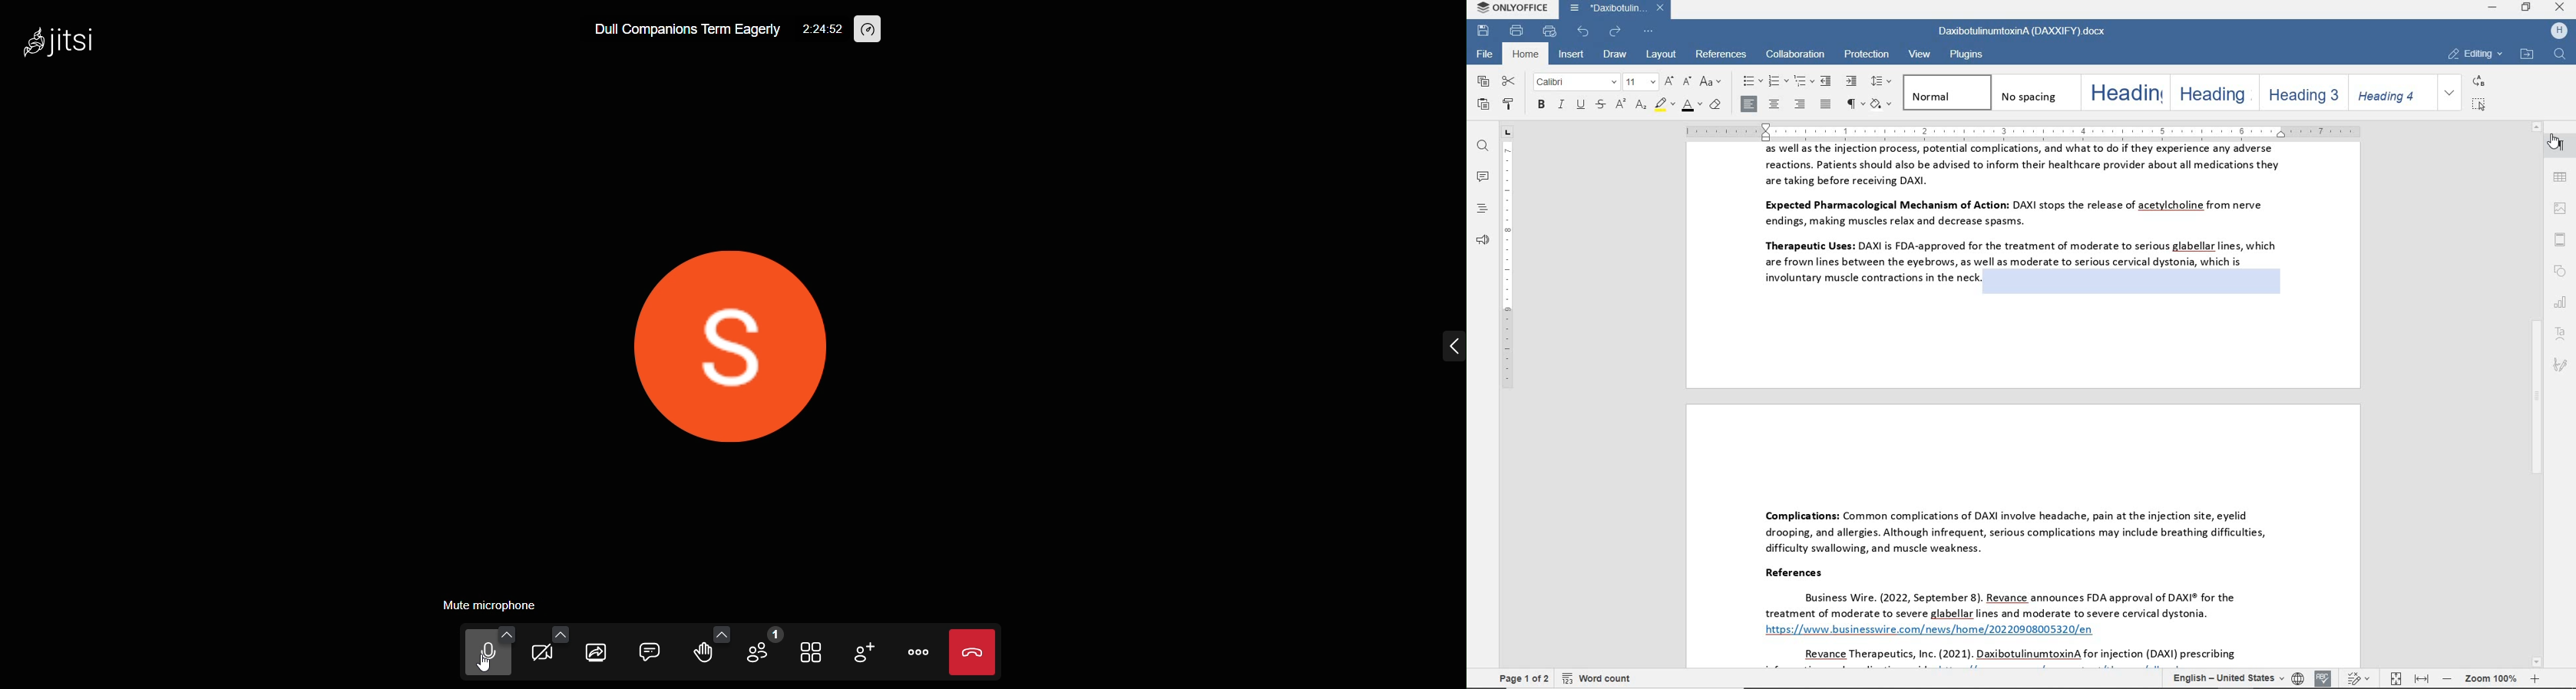  What do you see at coordinates (1550, 32) in the screenshot?
I see `quick print` at bounding box center [1550, 32].